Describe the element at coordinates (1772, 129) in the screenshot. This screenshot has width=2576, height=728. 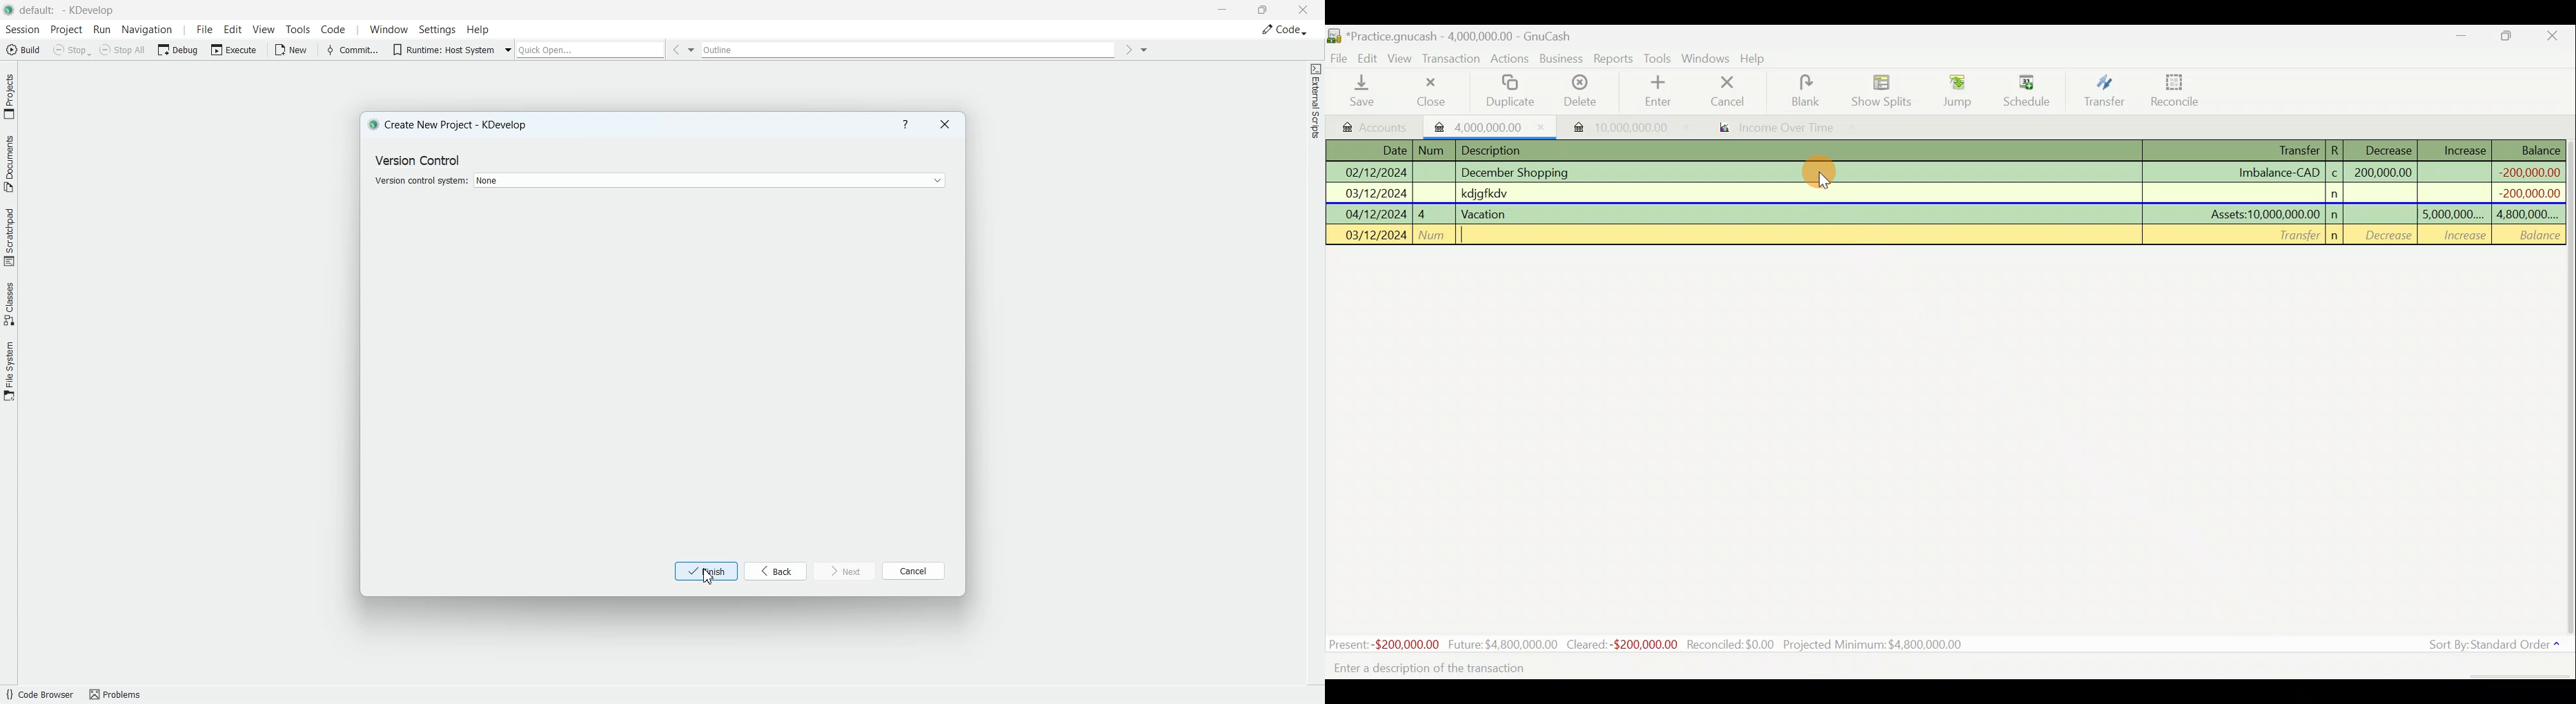
I see `Report` at that location.